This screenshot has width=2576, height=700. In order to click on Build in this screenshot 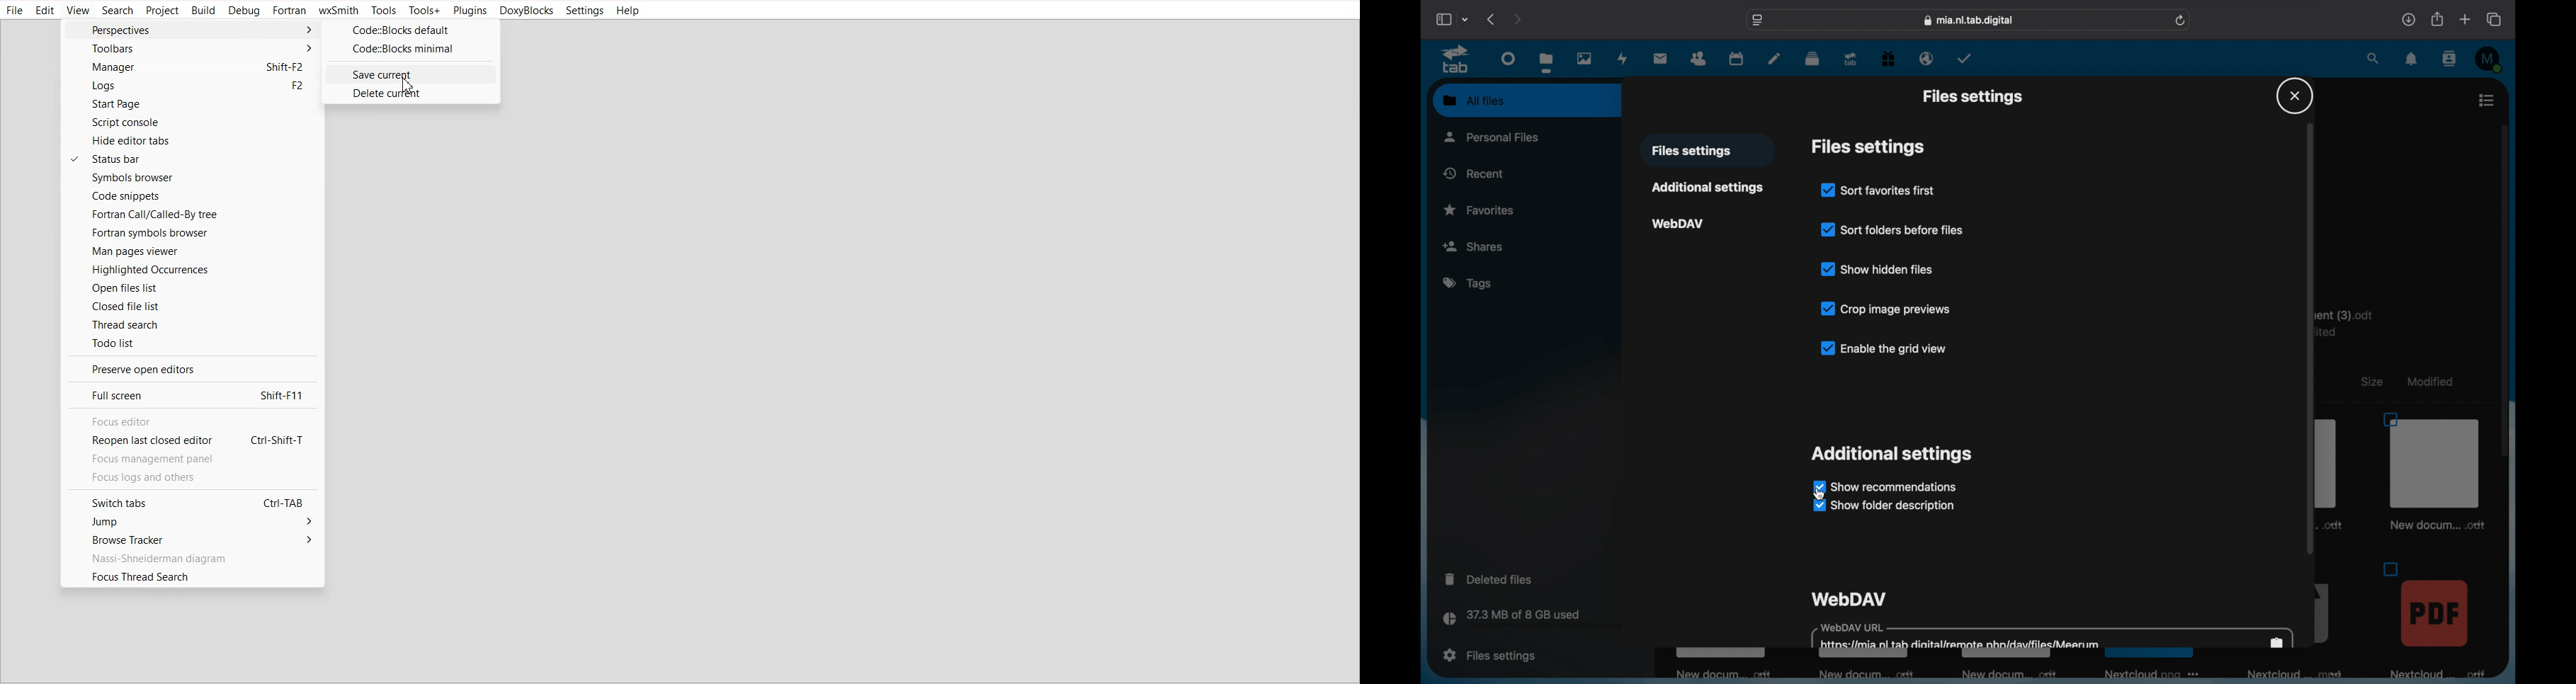, I will do `click(204, 11)`.